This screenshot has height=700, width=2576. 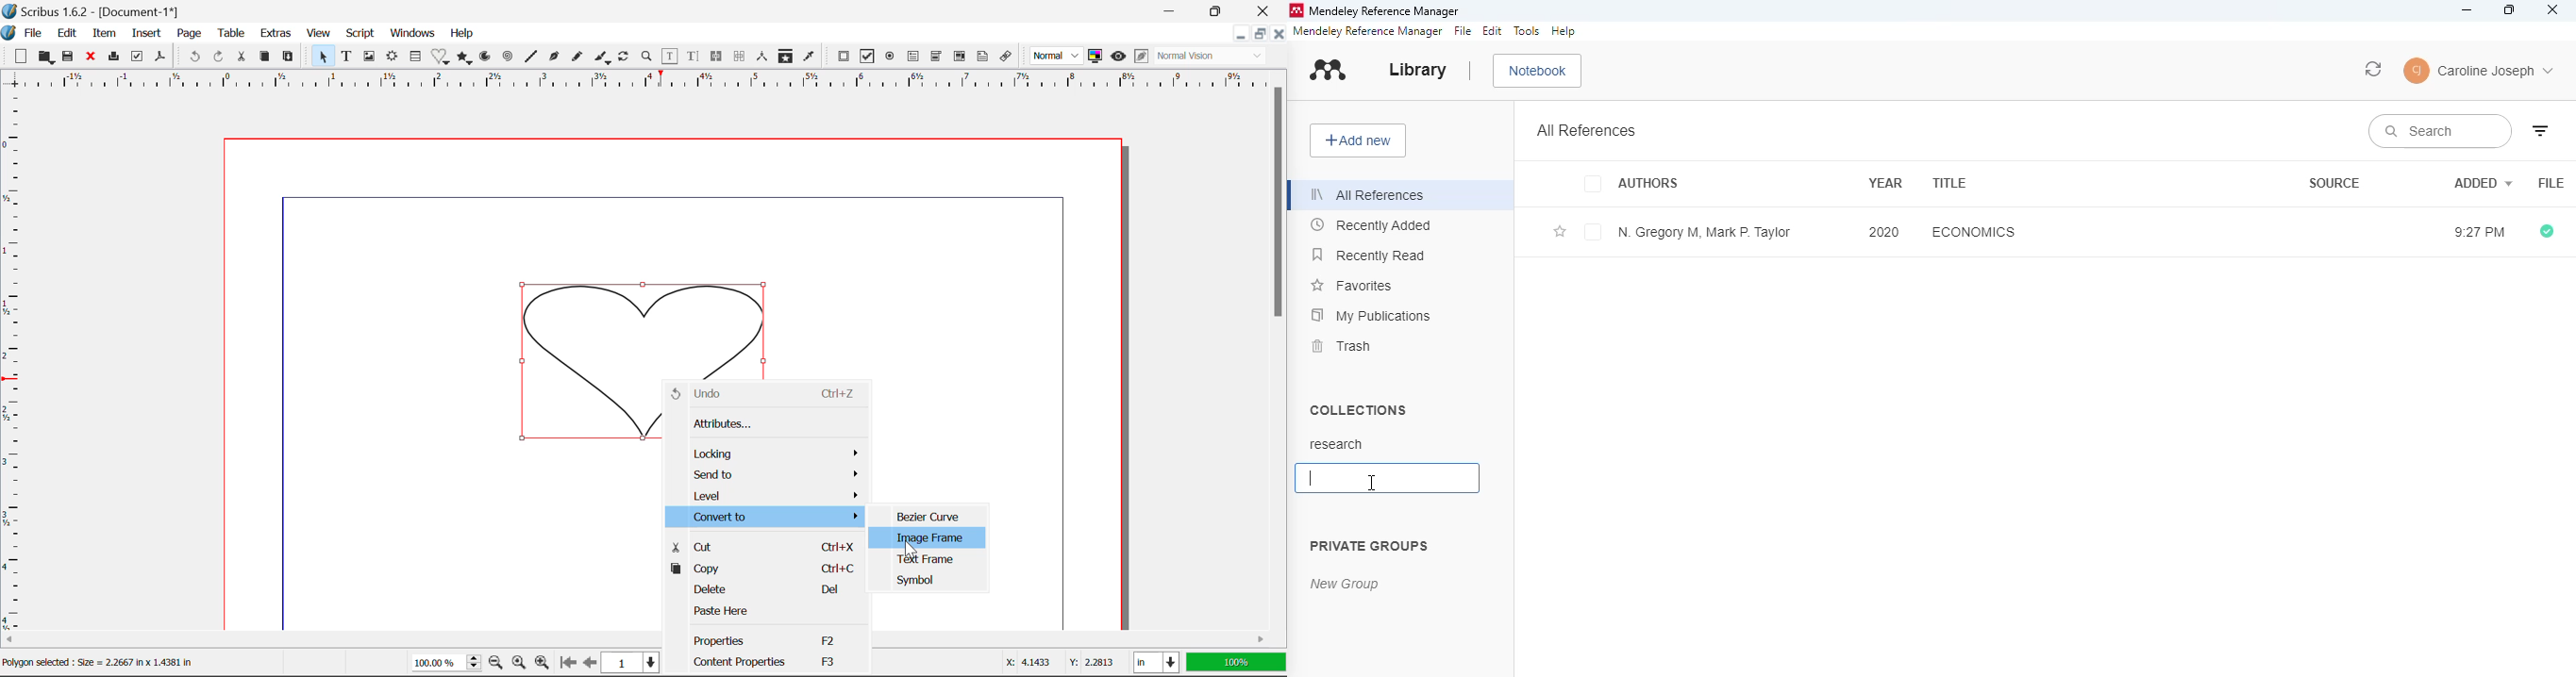 What do you see at coordinates (2551, 184) in the screenshot?
I see `file` at bounding box center [2551, 184].